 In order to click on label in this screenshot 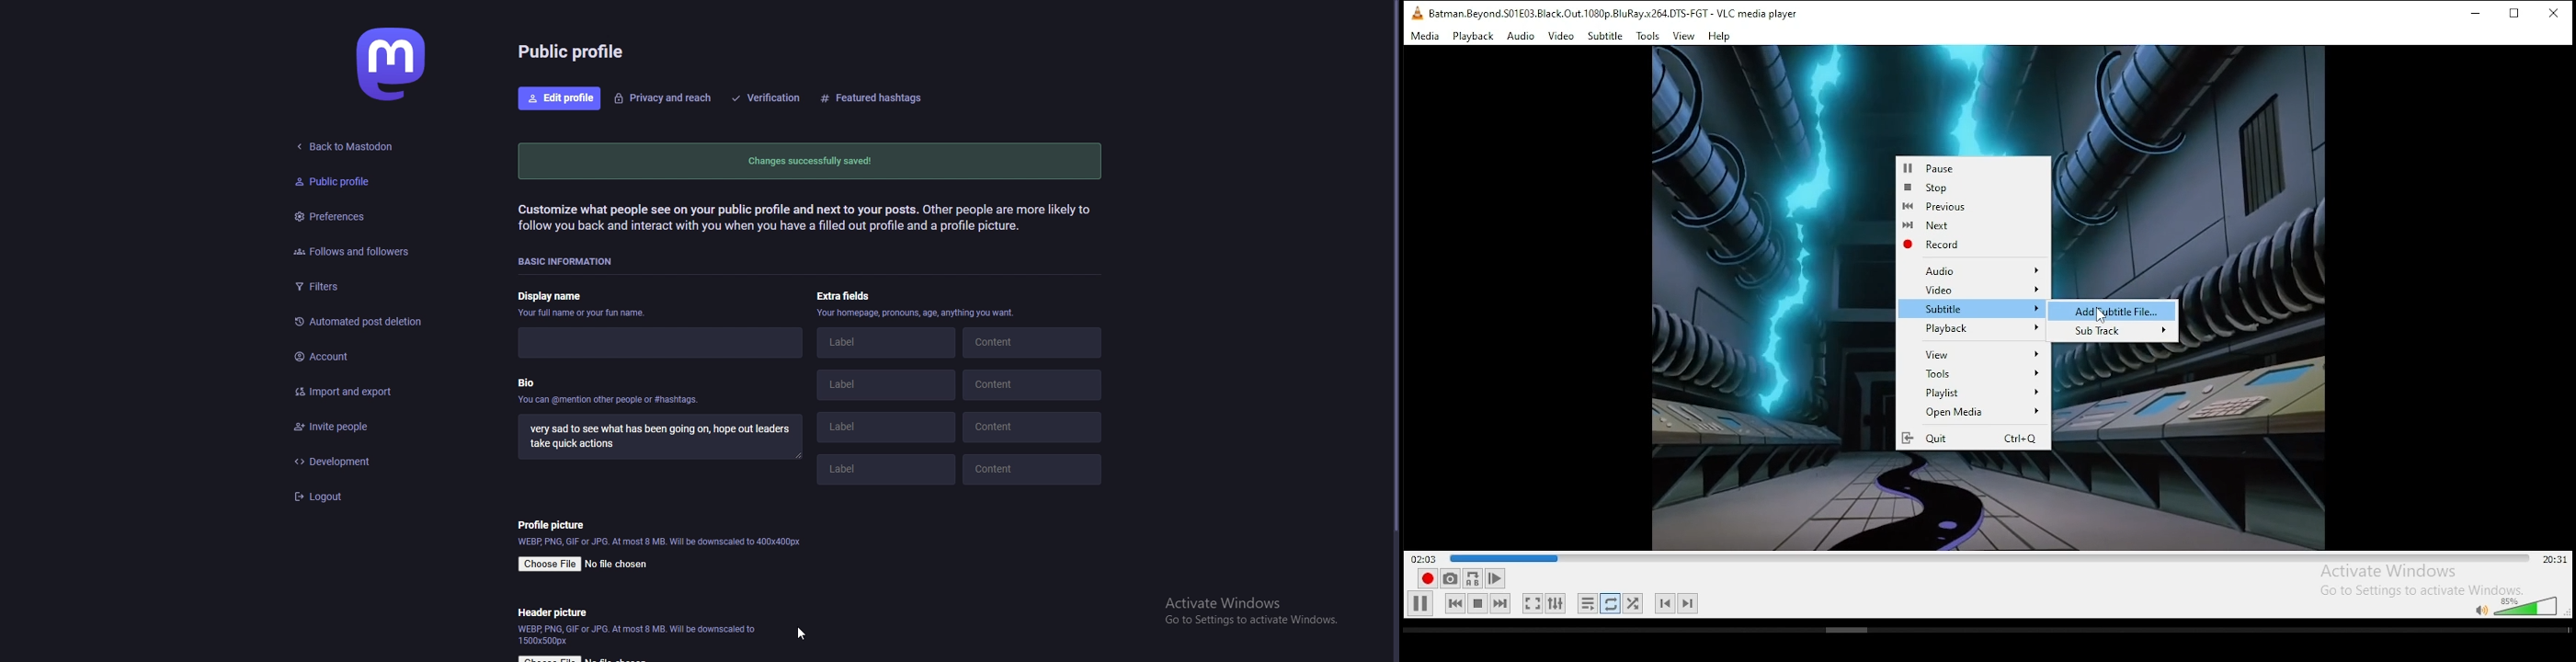, I will do `click(886, 284)`.